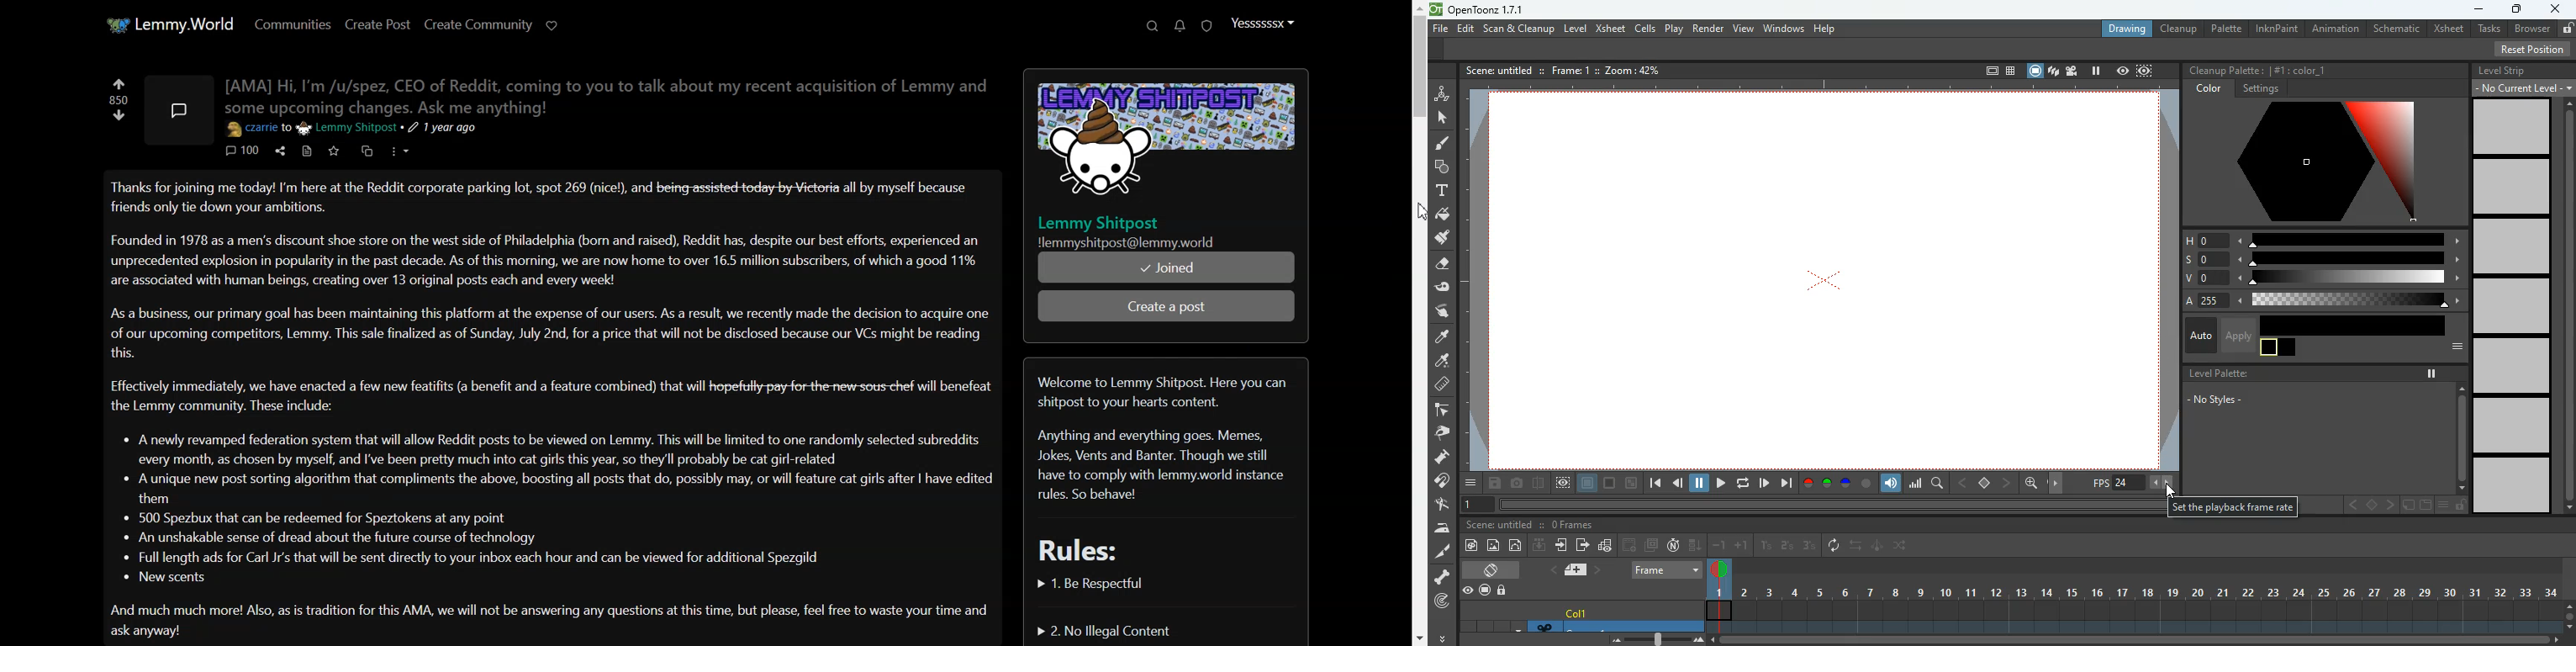 Image resolution: width=2576 pixels, height=672 pixels. I want to click on edit, so click(2407, 506).